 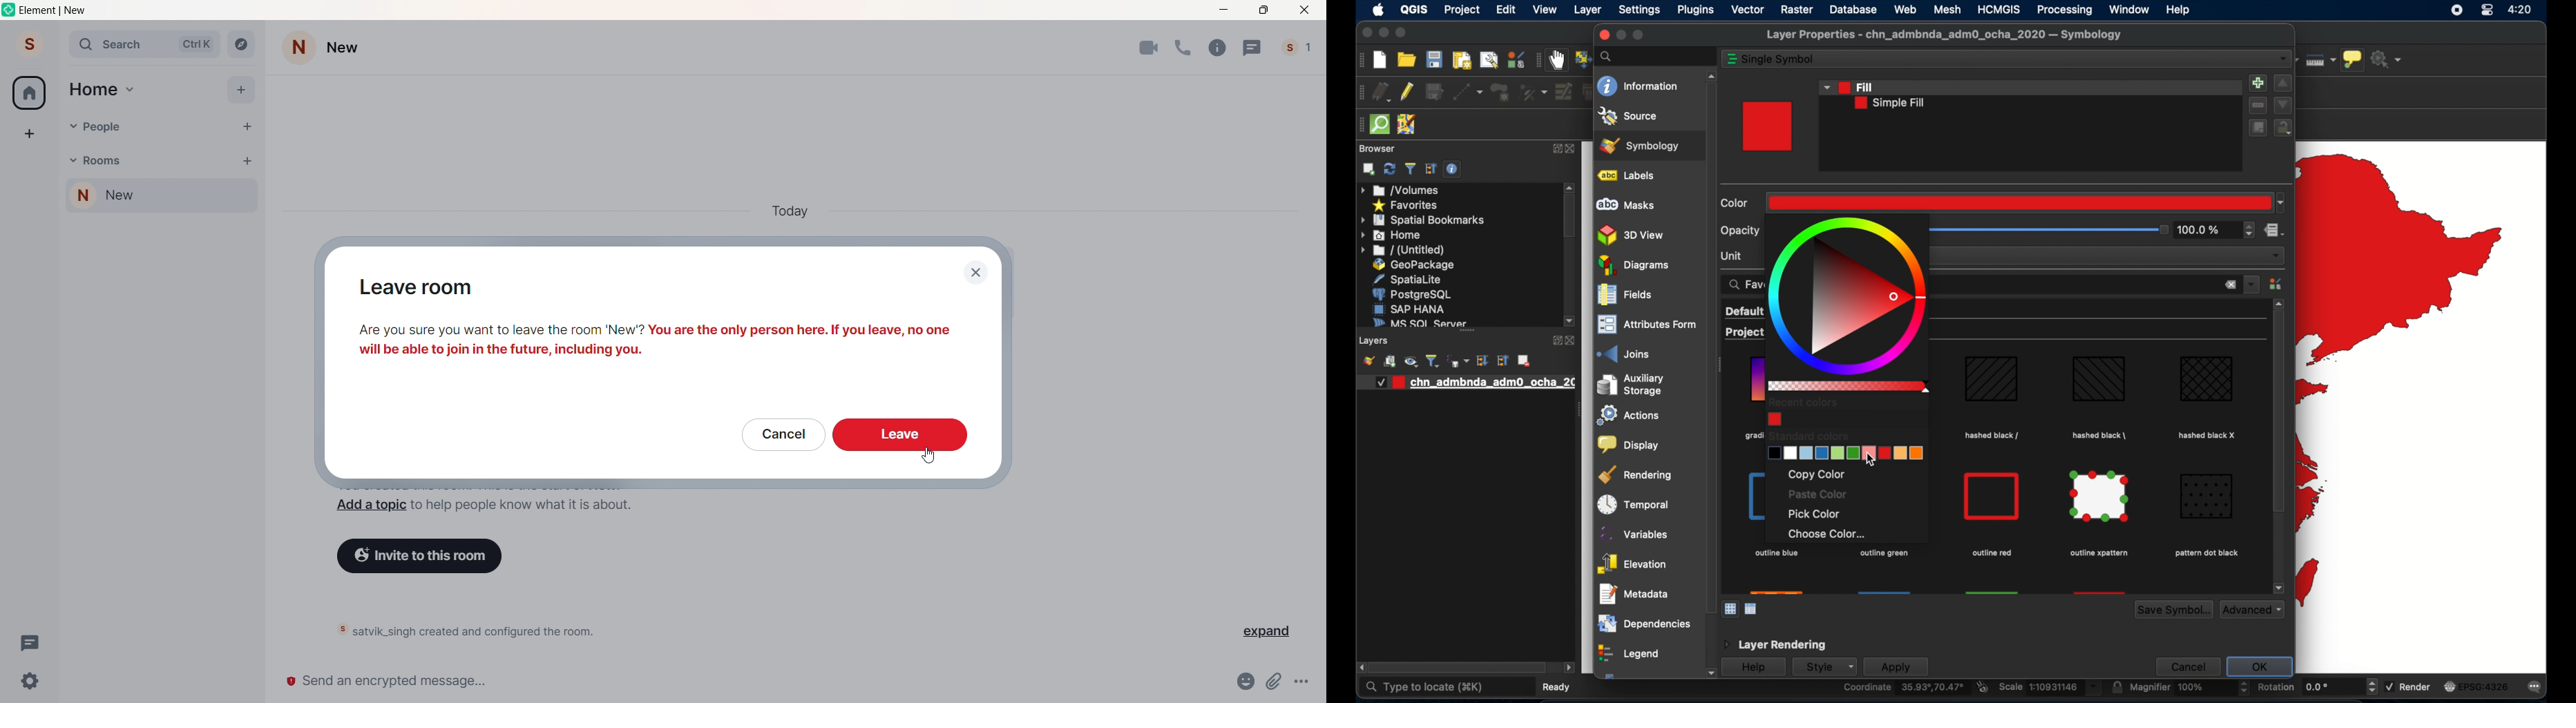 I want to click on layer rendering, so click(x=1774, y=645).